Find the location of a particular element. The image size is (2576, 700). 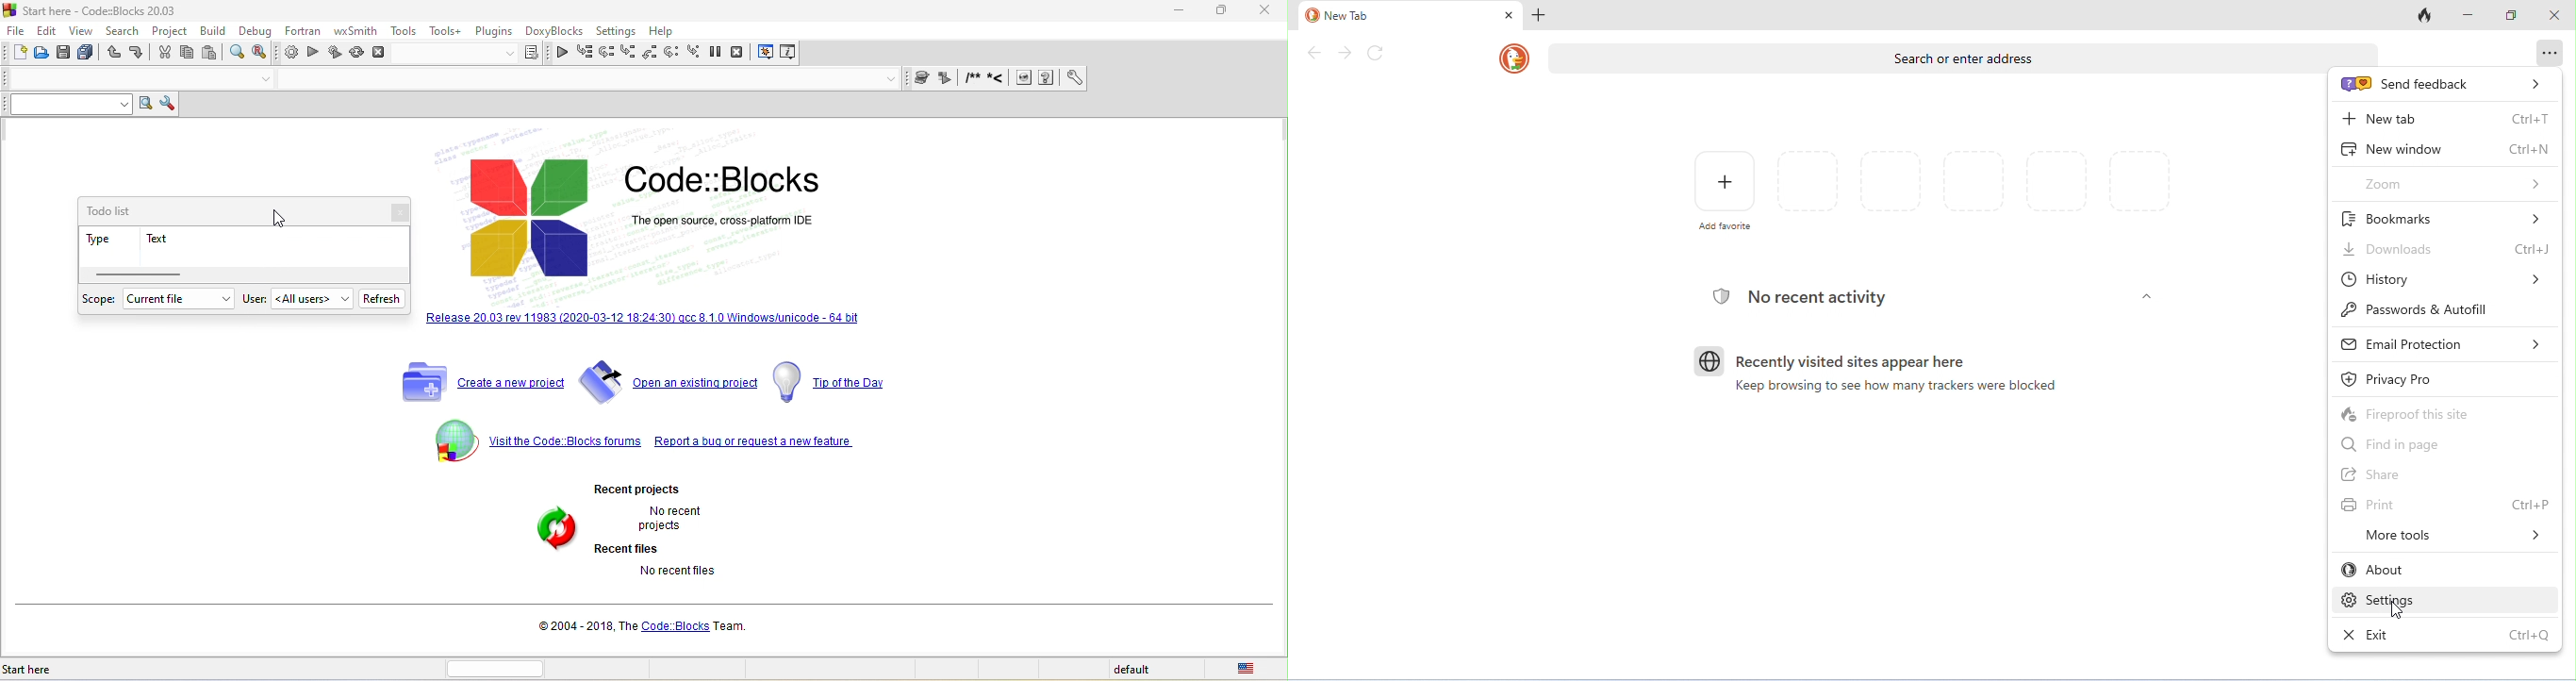

run html is located at coordinates (1026, 79).